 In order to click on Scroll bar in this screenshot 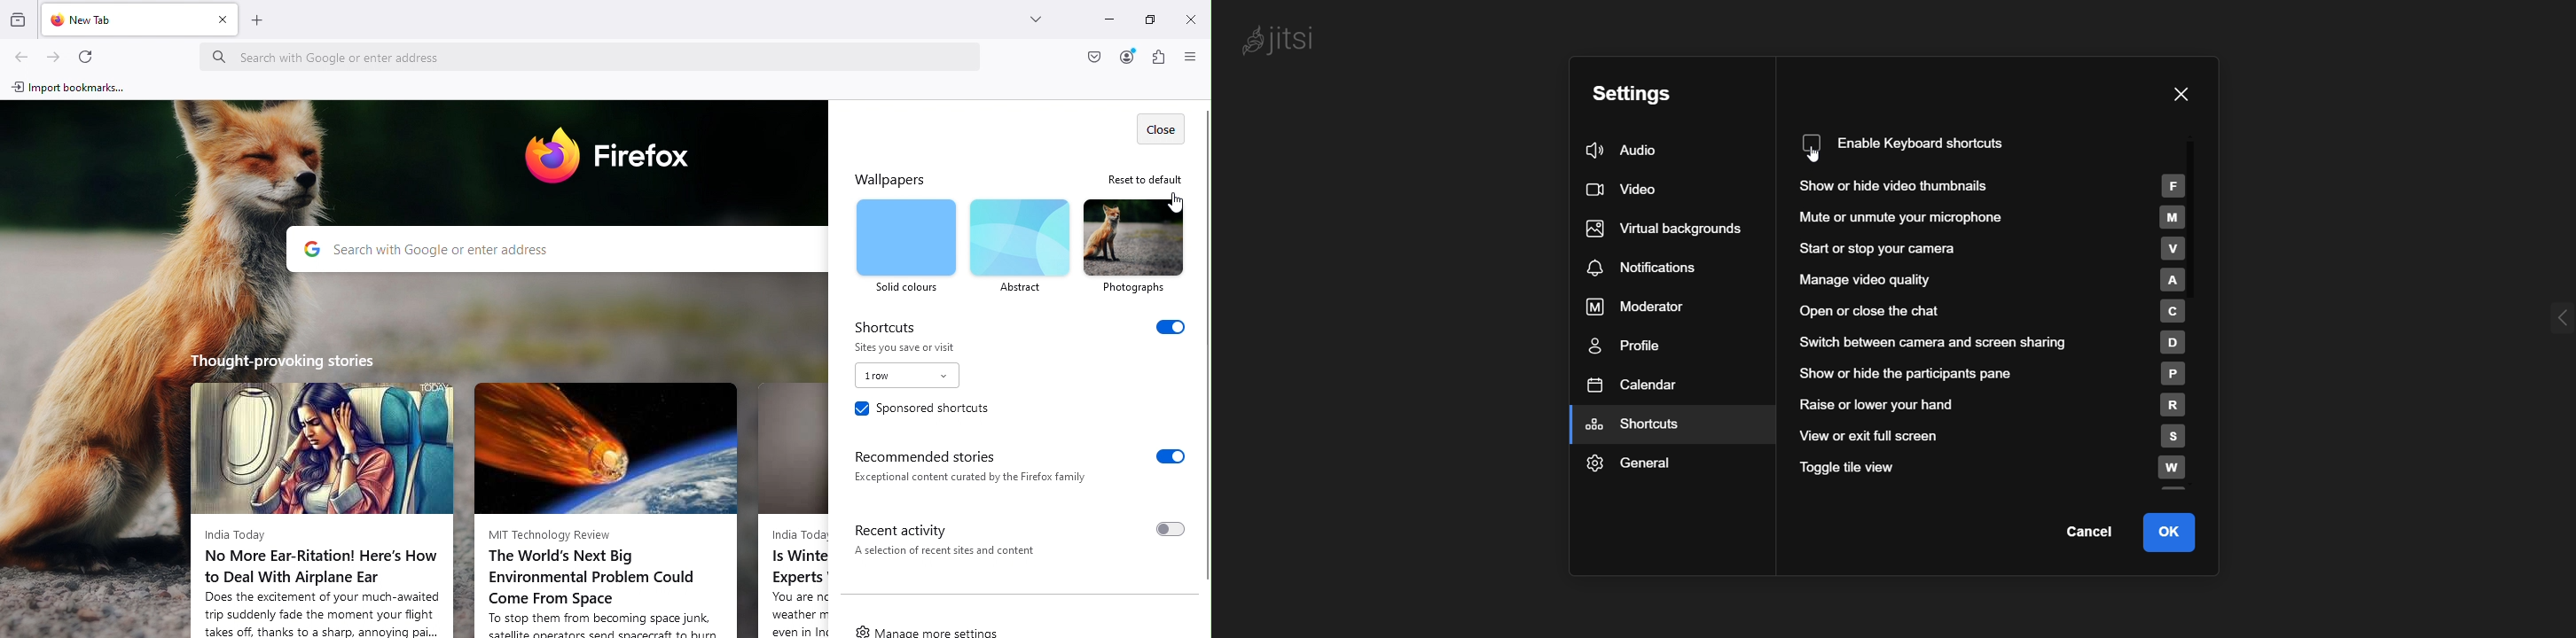, I will do `click(1204, 340)`.